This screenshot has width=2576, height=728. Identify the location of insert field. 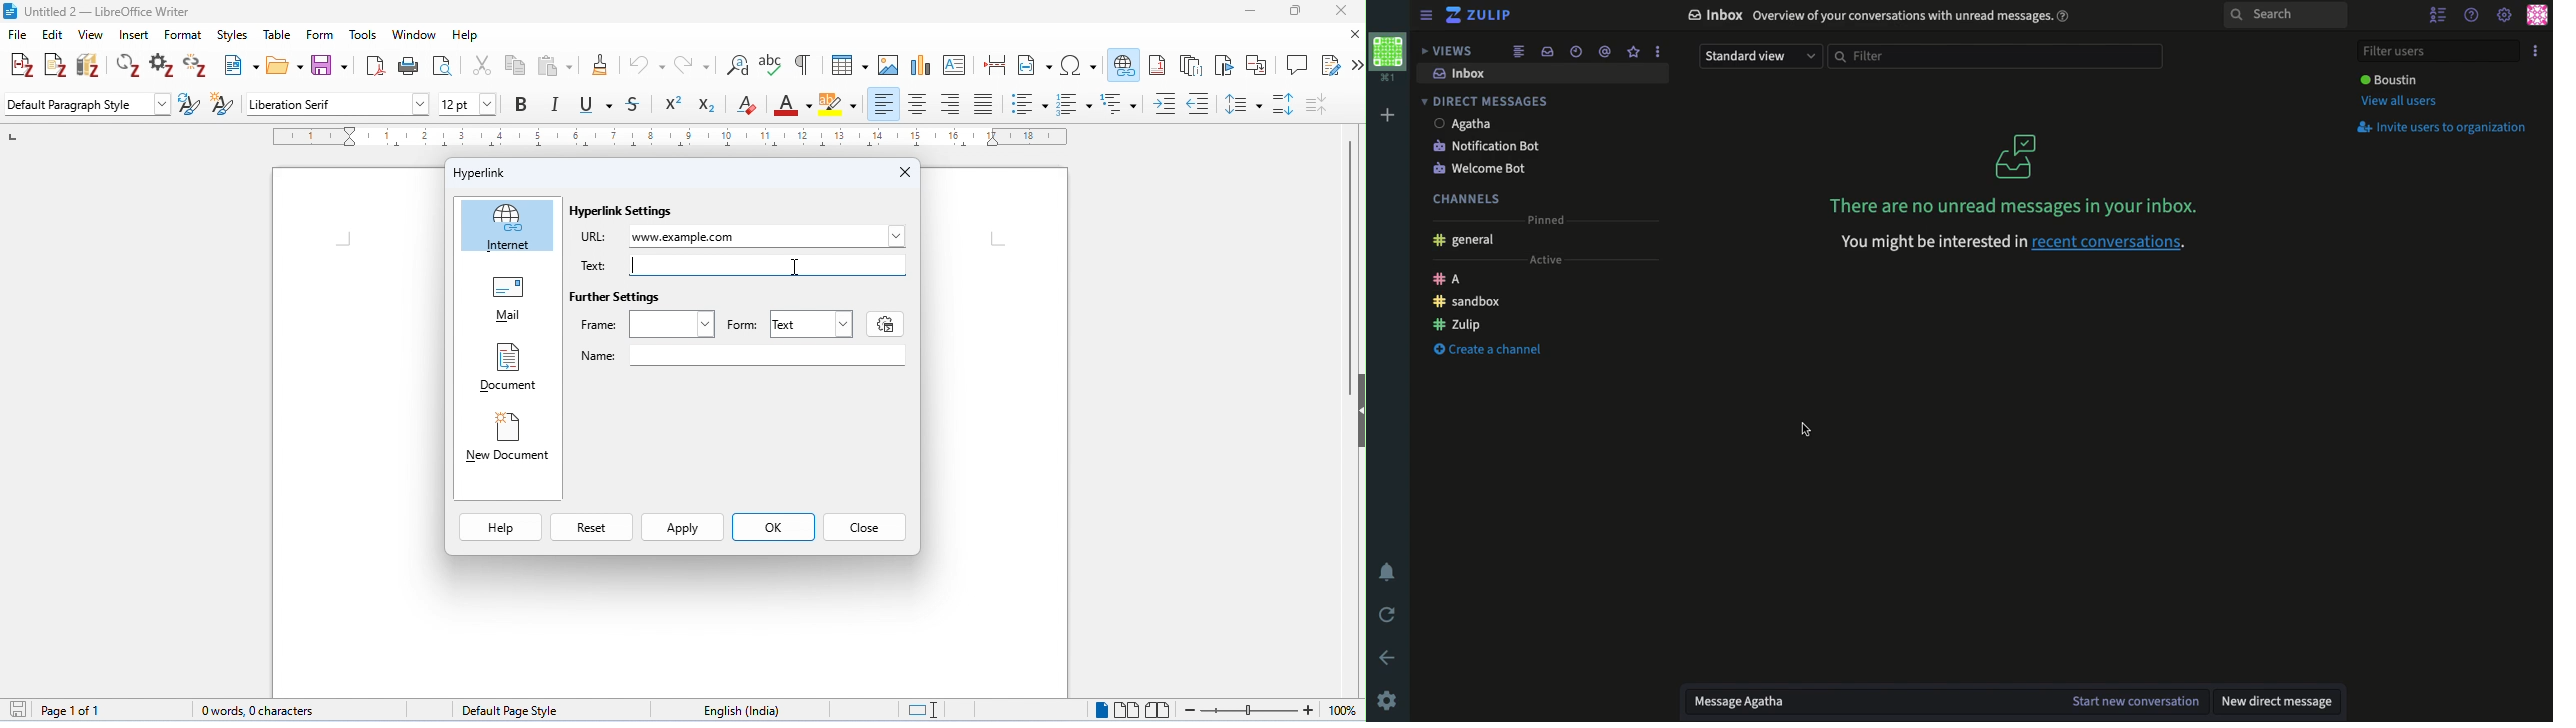
(1036, 64).